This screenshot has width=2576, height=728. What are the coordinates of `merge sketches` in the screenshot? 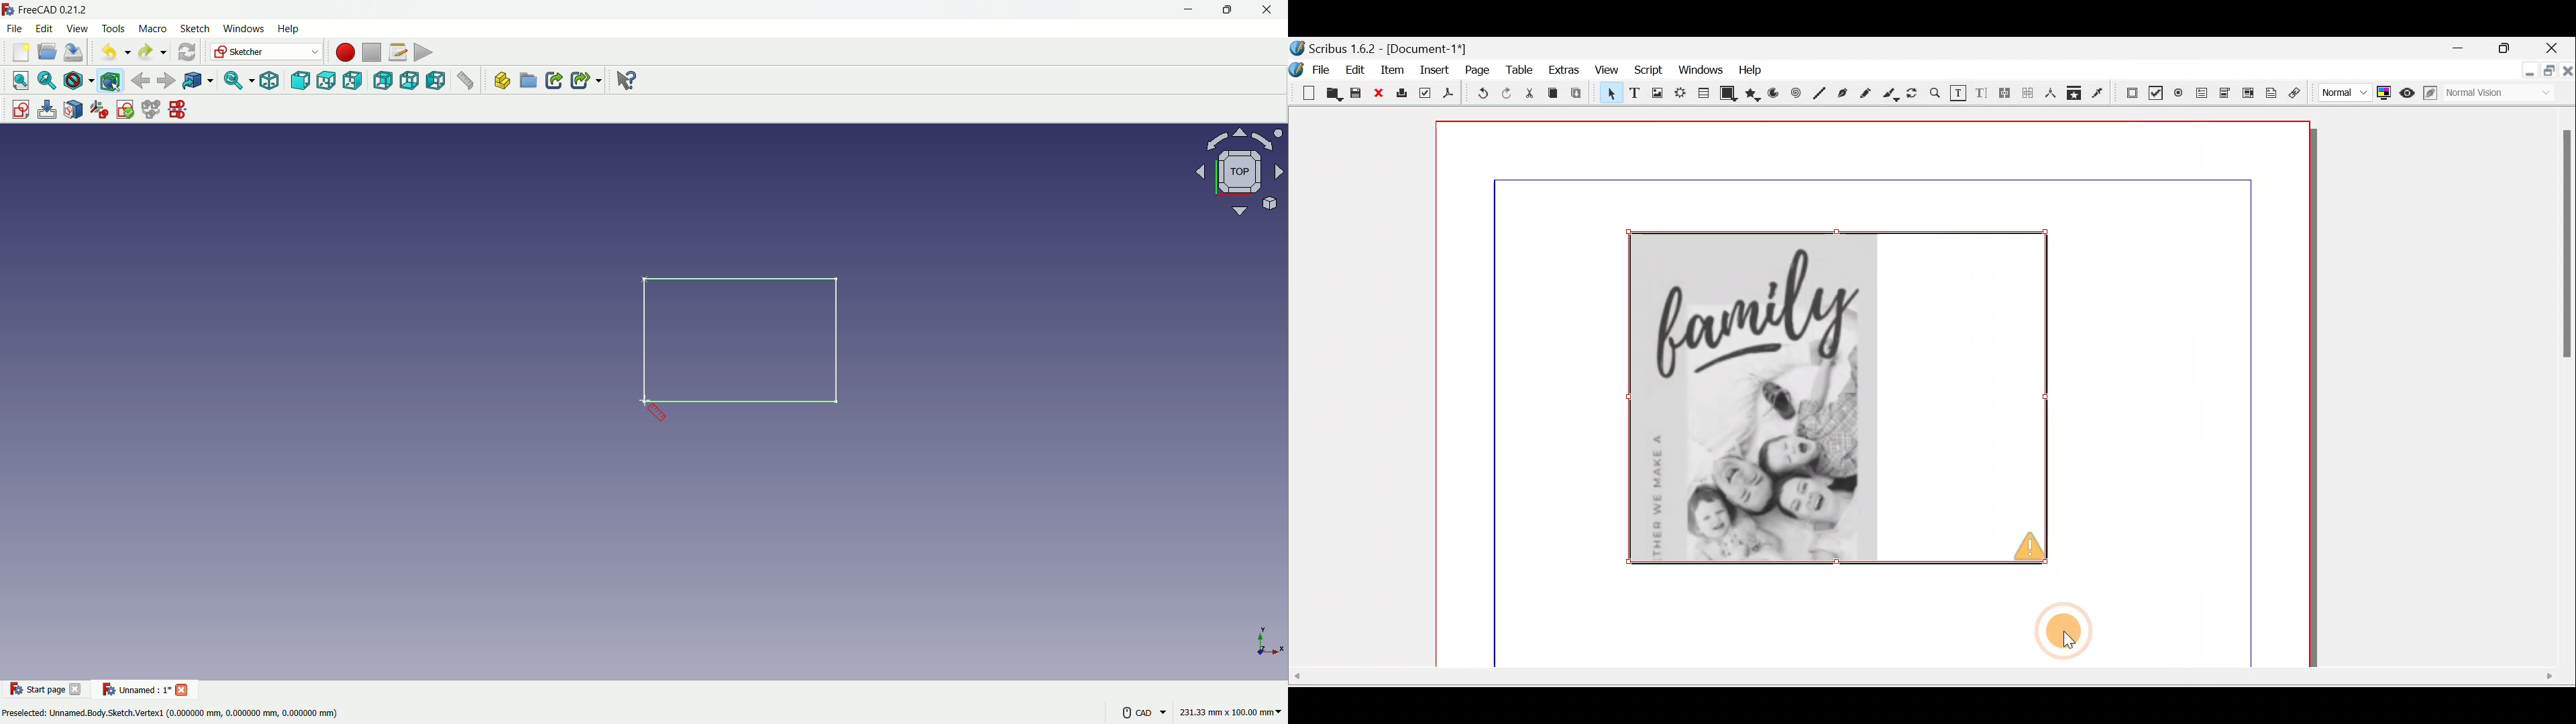 It's located at (152, 110).